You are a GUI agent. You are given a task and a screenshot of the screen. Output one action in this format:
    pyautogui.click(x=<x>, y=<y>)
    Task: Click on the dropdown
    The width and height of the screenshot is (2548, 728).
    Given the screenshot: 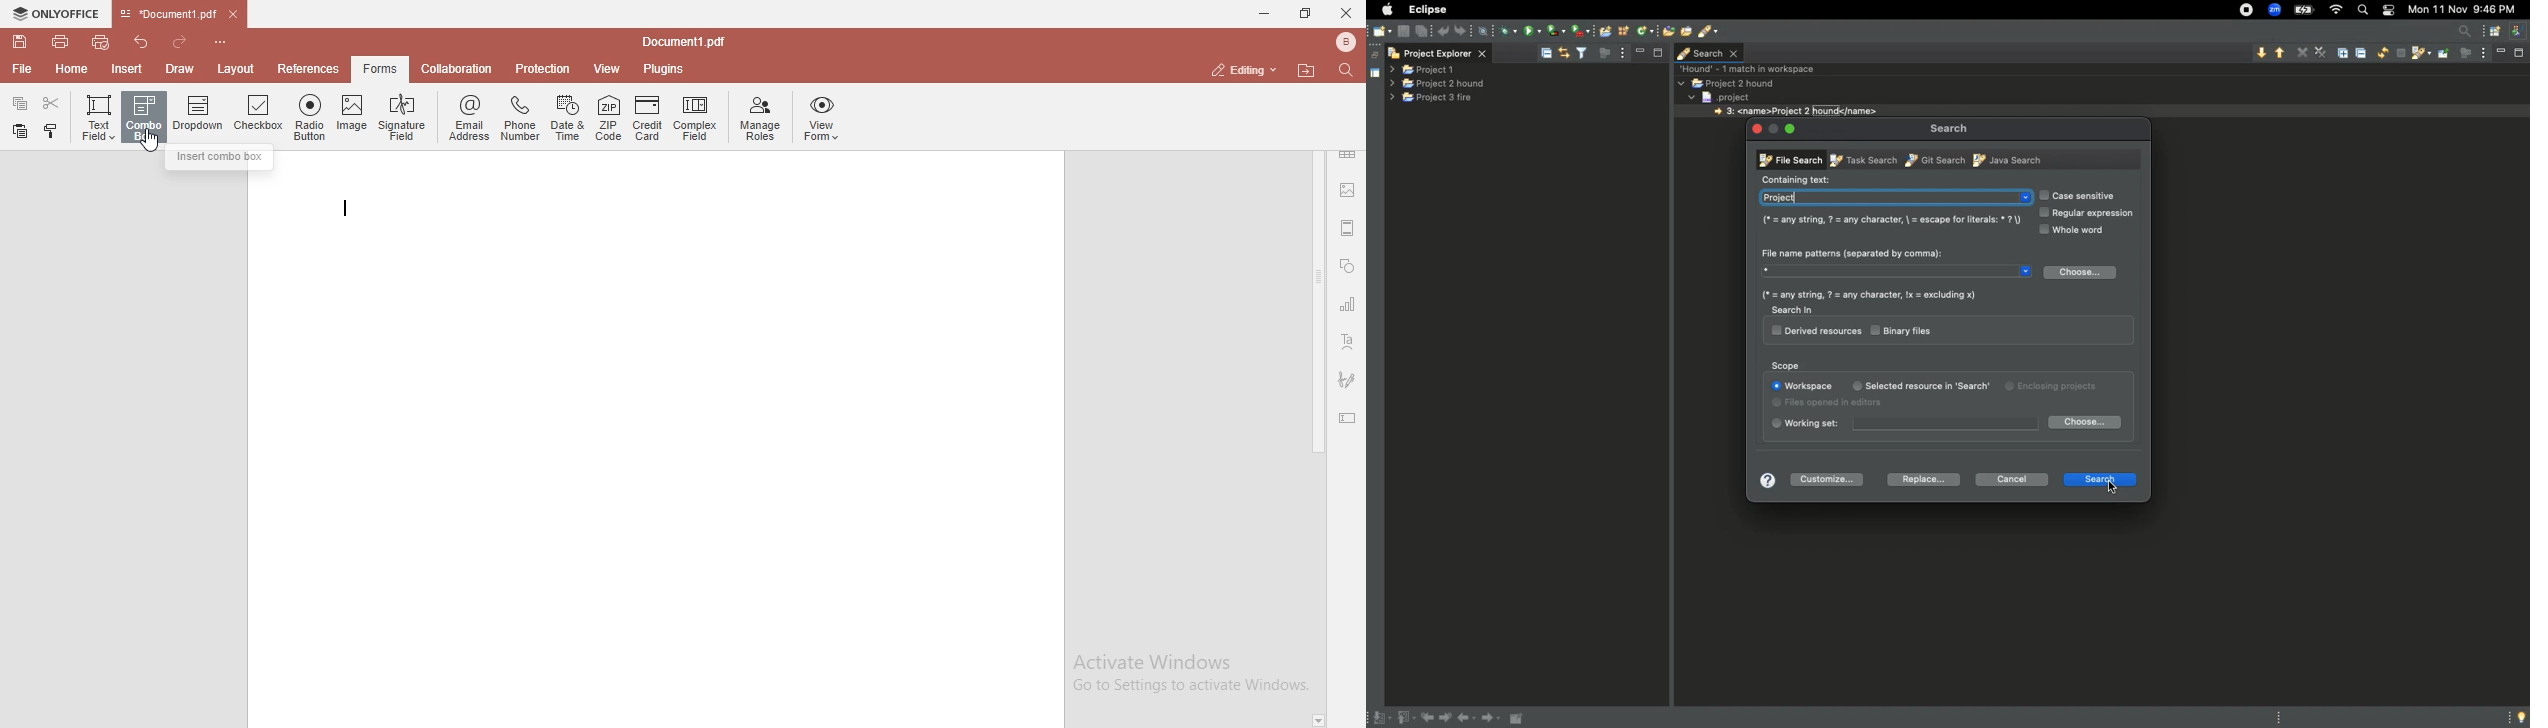 What is the action you would take?
    pyautogui.click(x=200, y=119)
    